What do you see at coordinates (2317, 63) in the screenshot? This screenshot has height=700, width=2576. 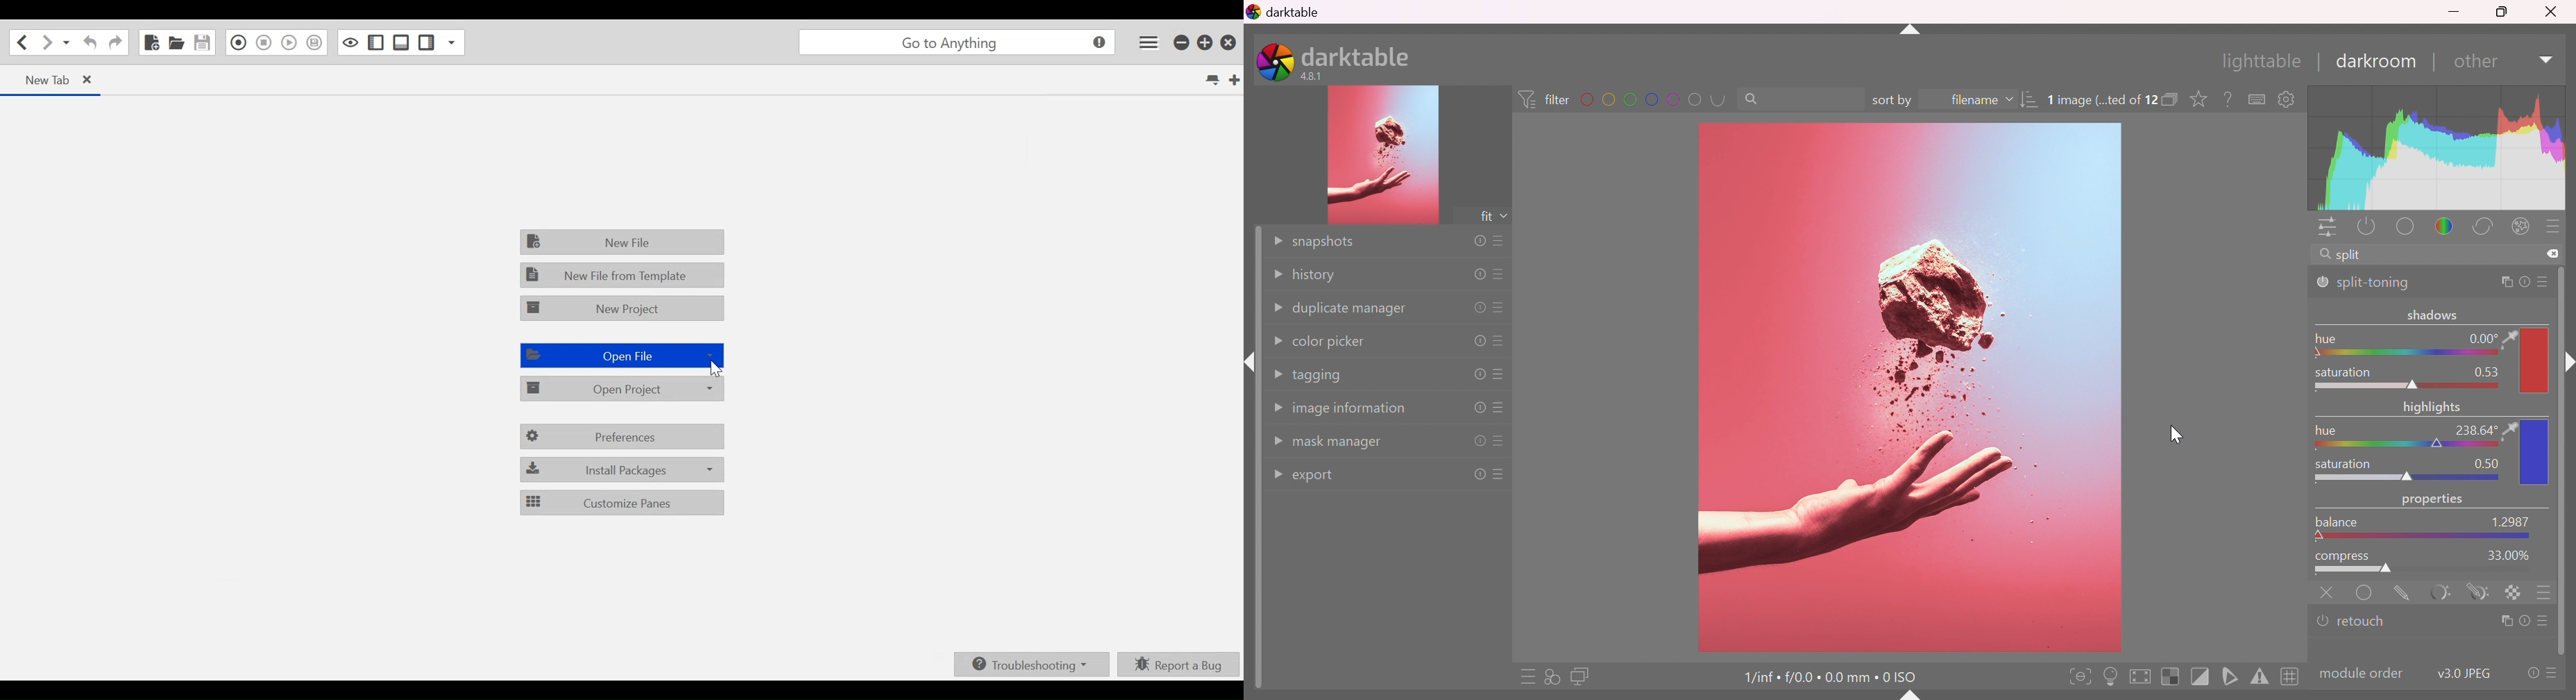 I see `|` at bounding box center [2317, 63].